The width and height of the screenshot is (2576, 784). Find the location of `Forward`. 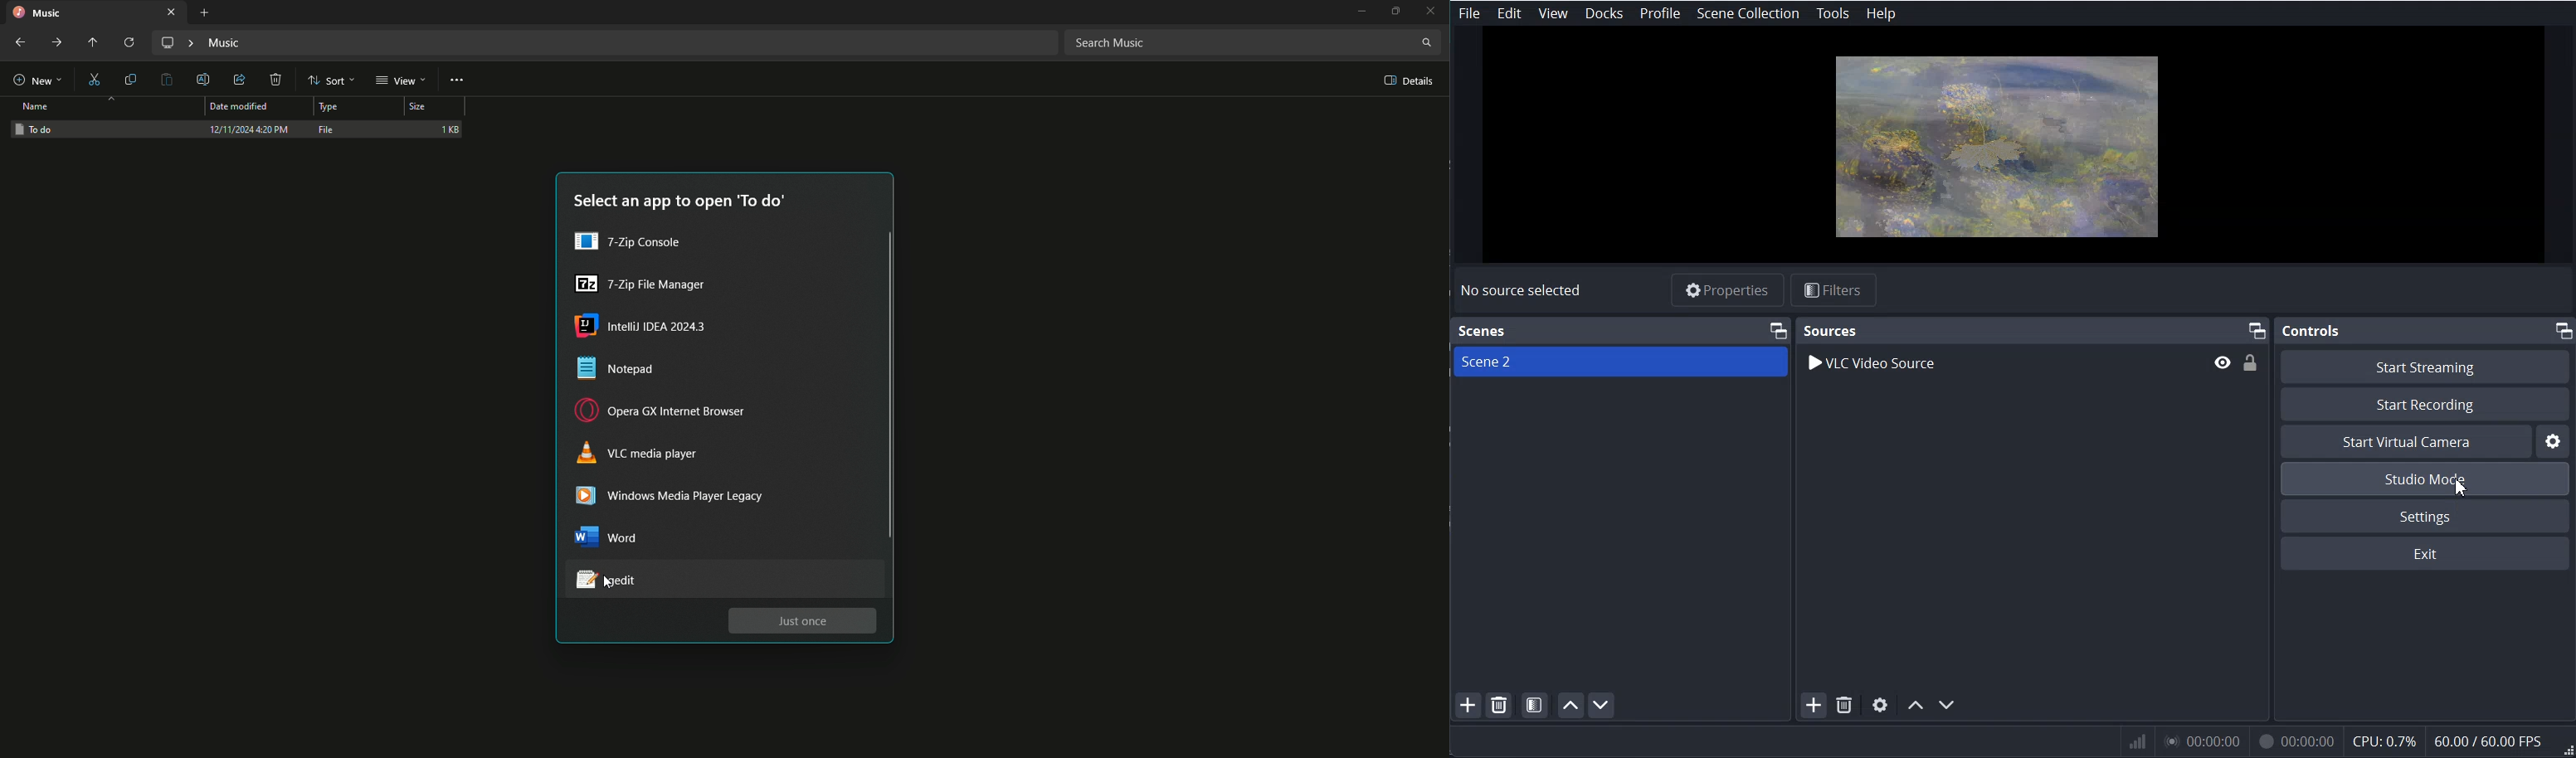

Forward is located at coordinates (54, 44).